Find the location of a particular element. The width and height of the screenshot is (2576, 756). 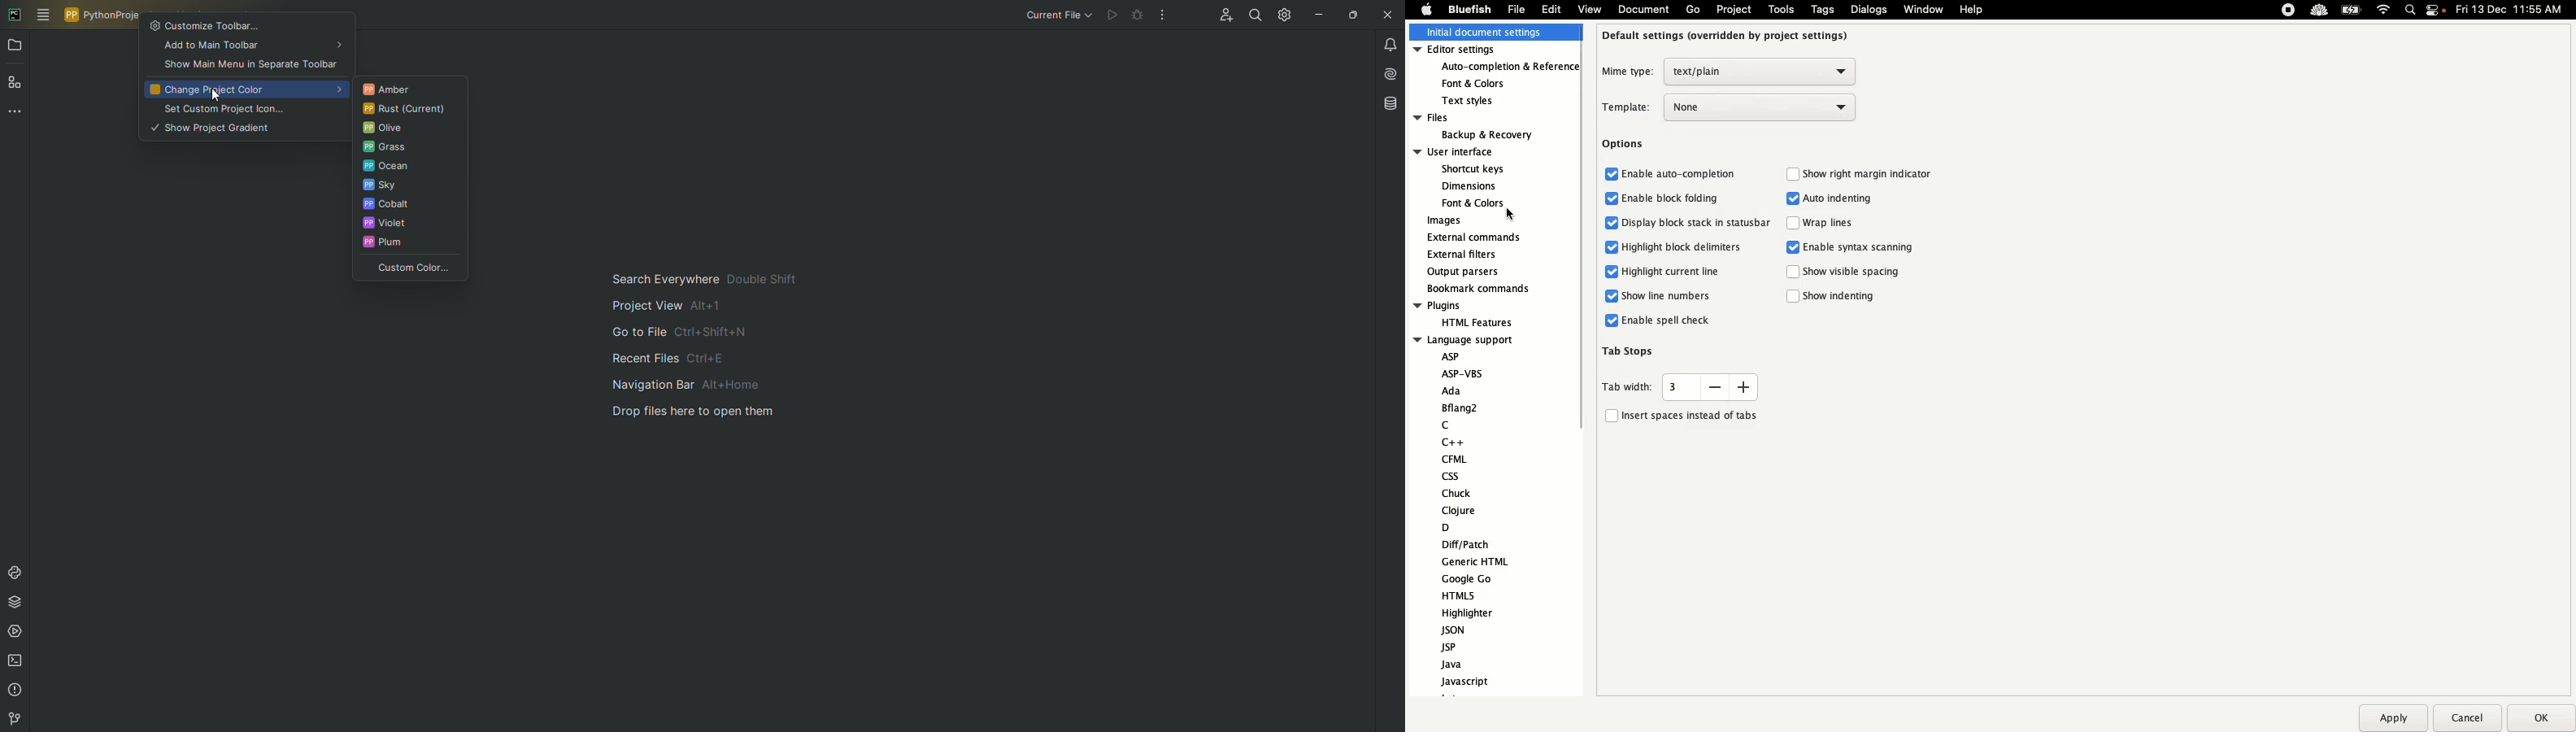

Edit is located at coordinates (1551, 9).